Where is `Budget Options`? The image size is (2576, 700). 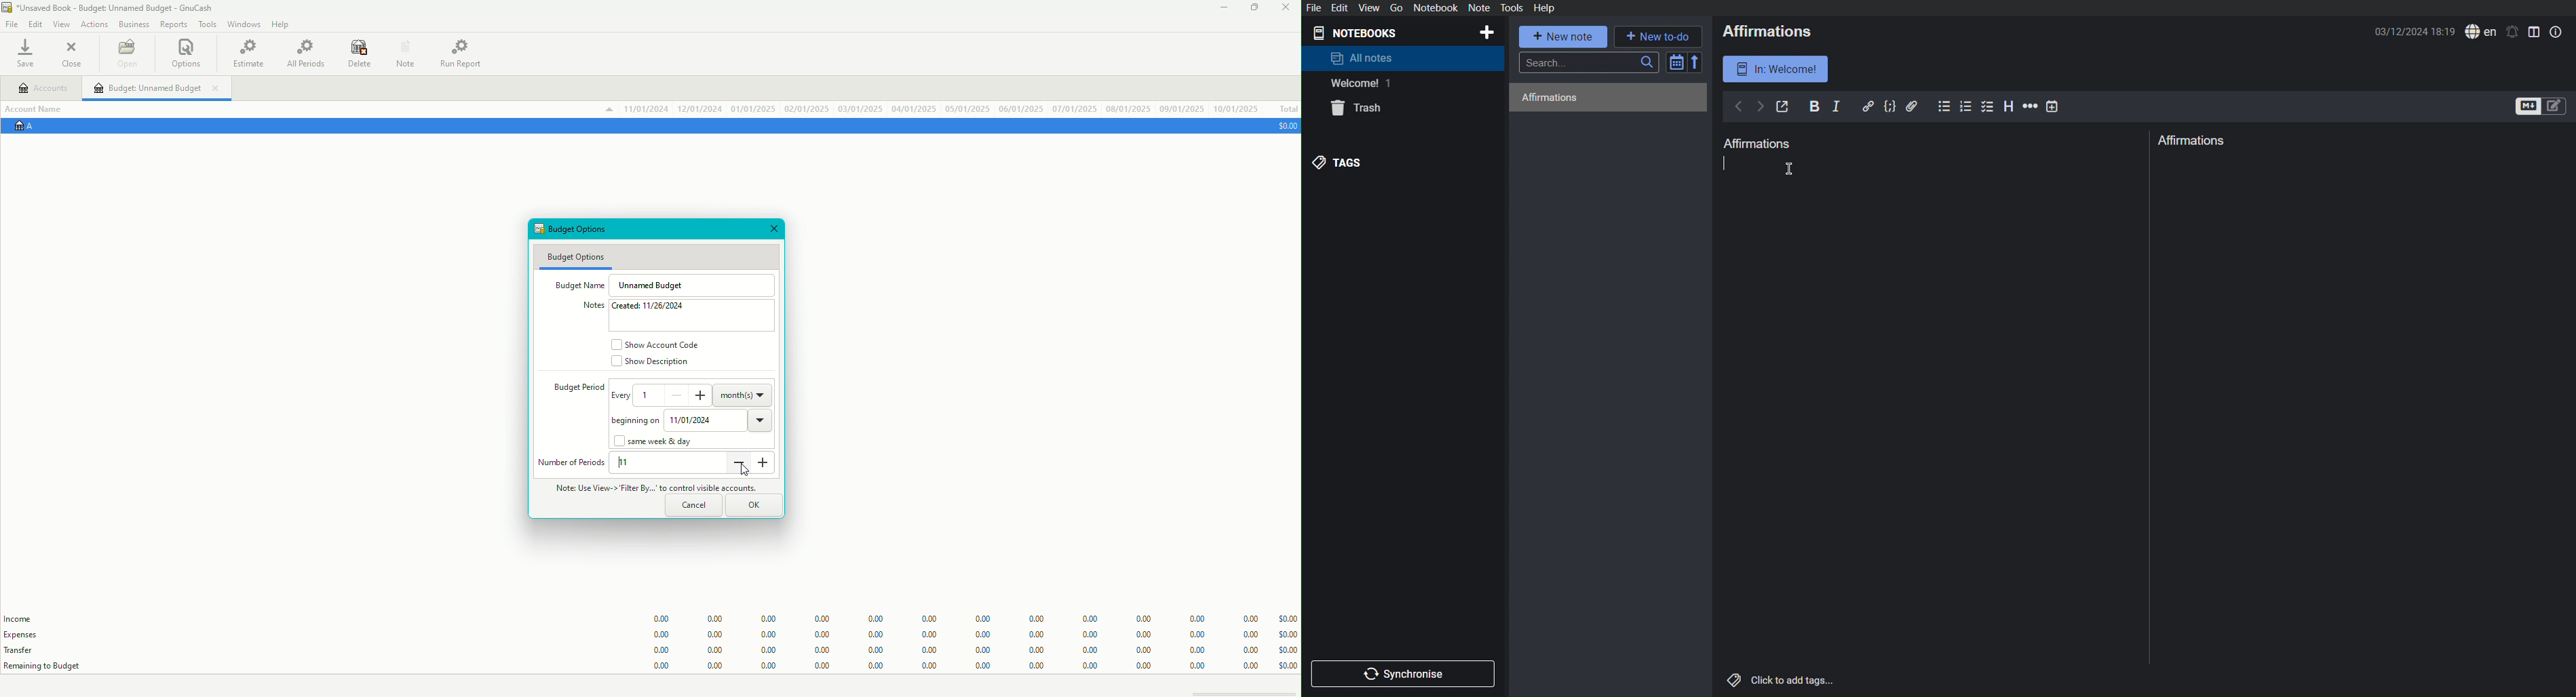
Budget Options is located at coordinates (576, 256).